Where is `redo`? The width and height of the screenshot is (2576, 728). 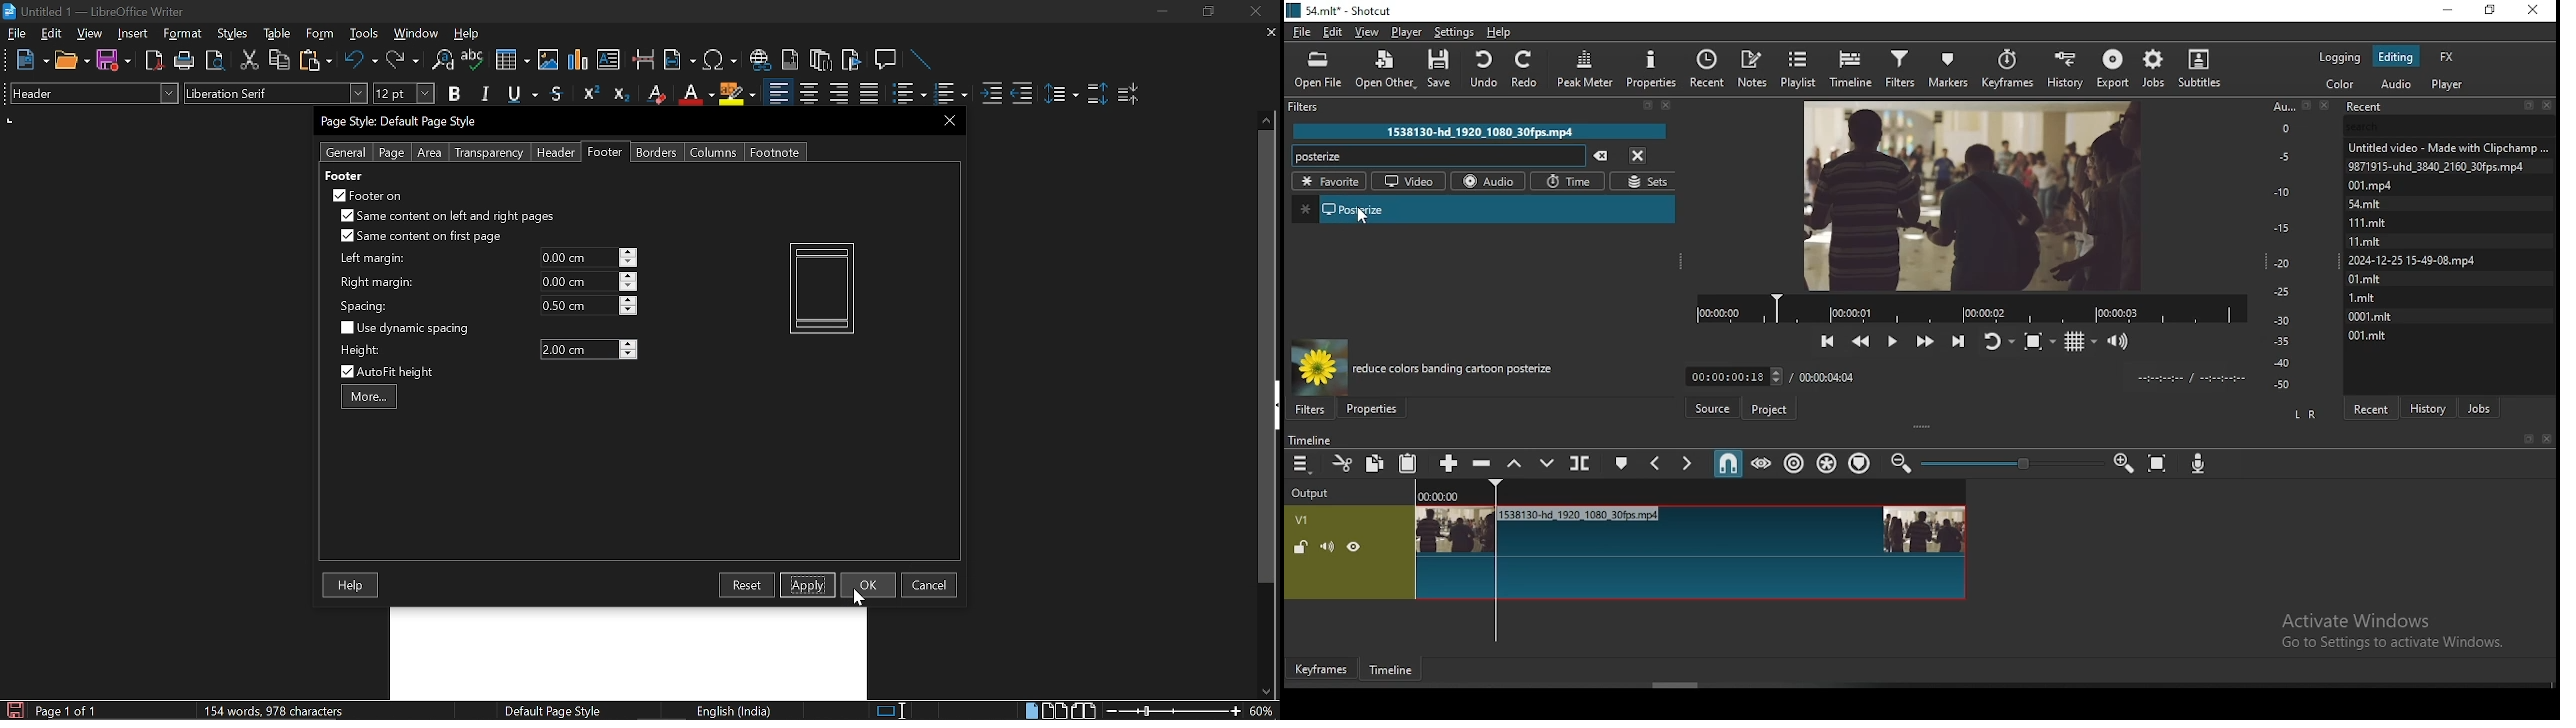 redo is located at coordinates (1526, 71).